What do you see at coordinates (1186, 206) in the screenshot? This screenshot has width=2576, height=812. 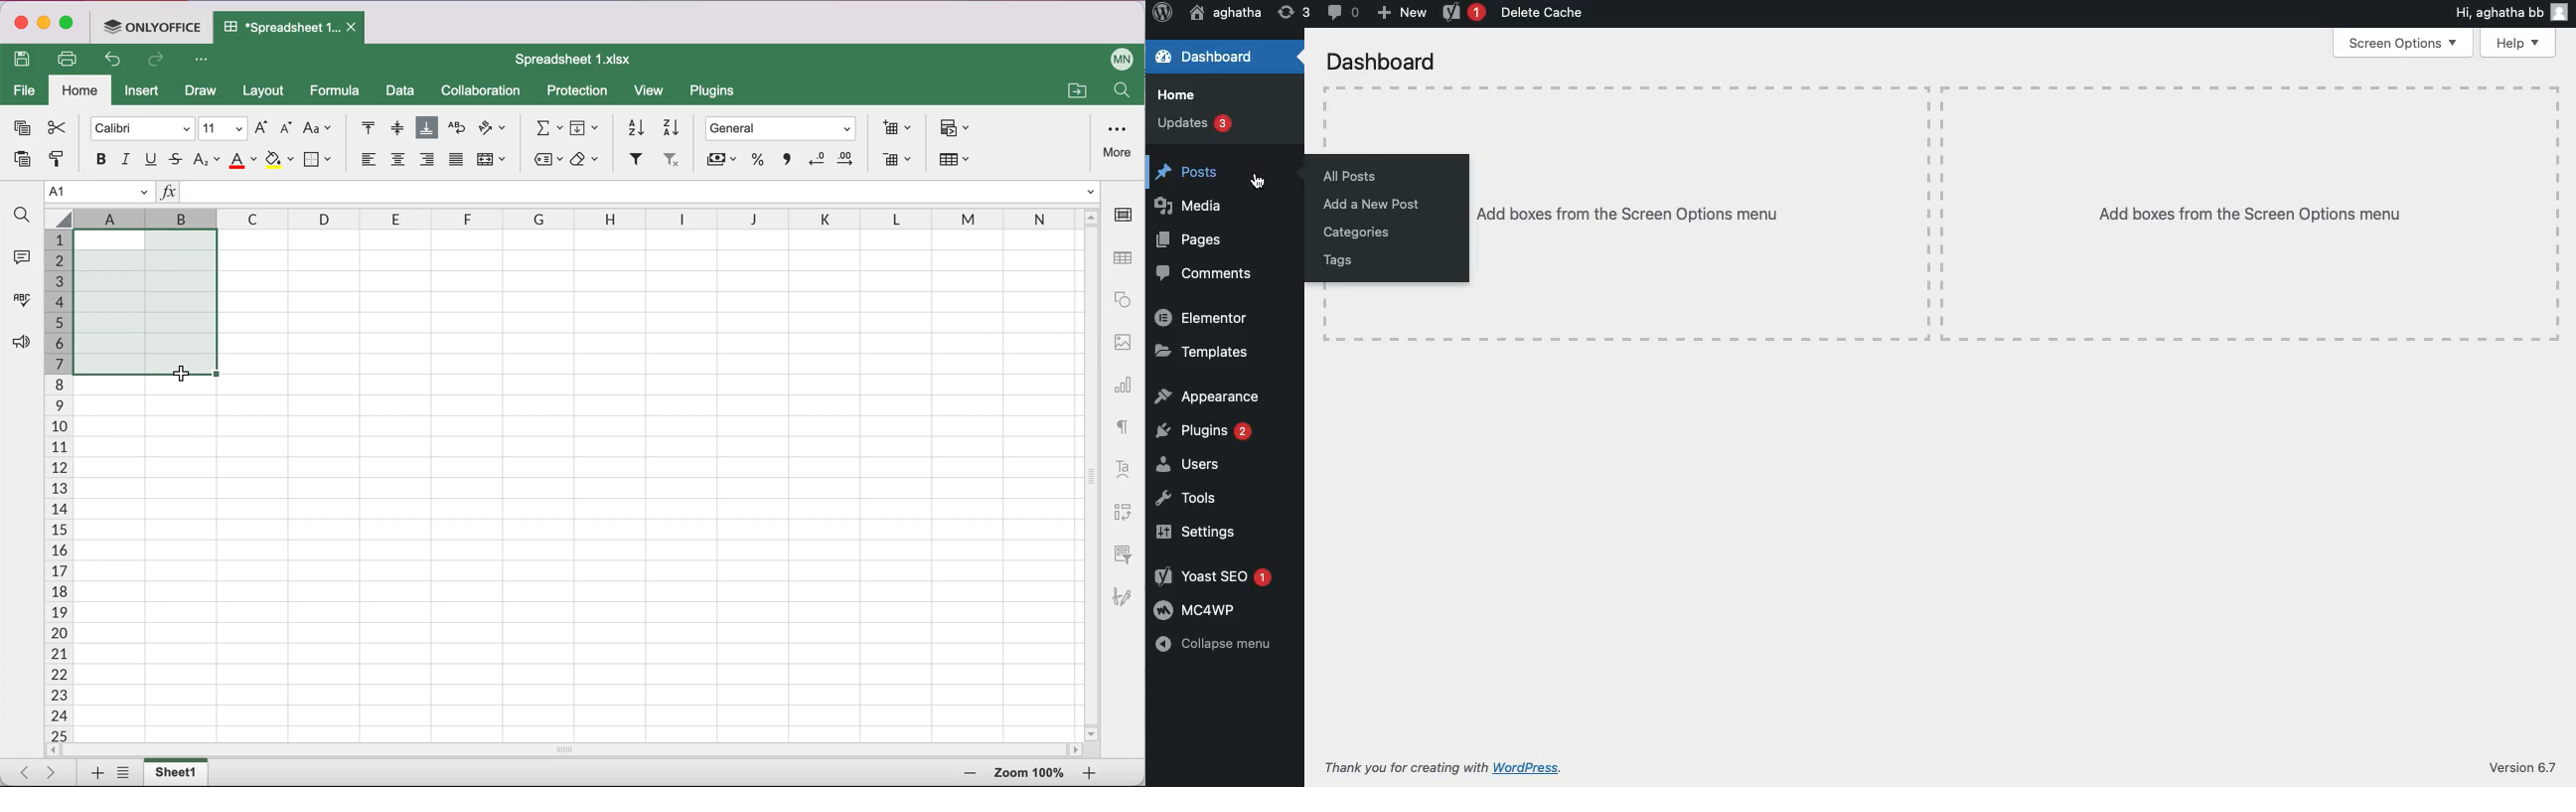 I see `Media` at bounding box center [1186, 206].